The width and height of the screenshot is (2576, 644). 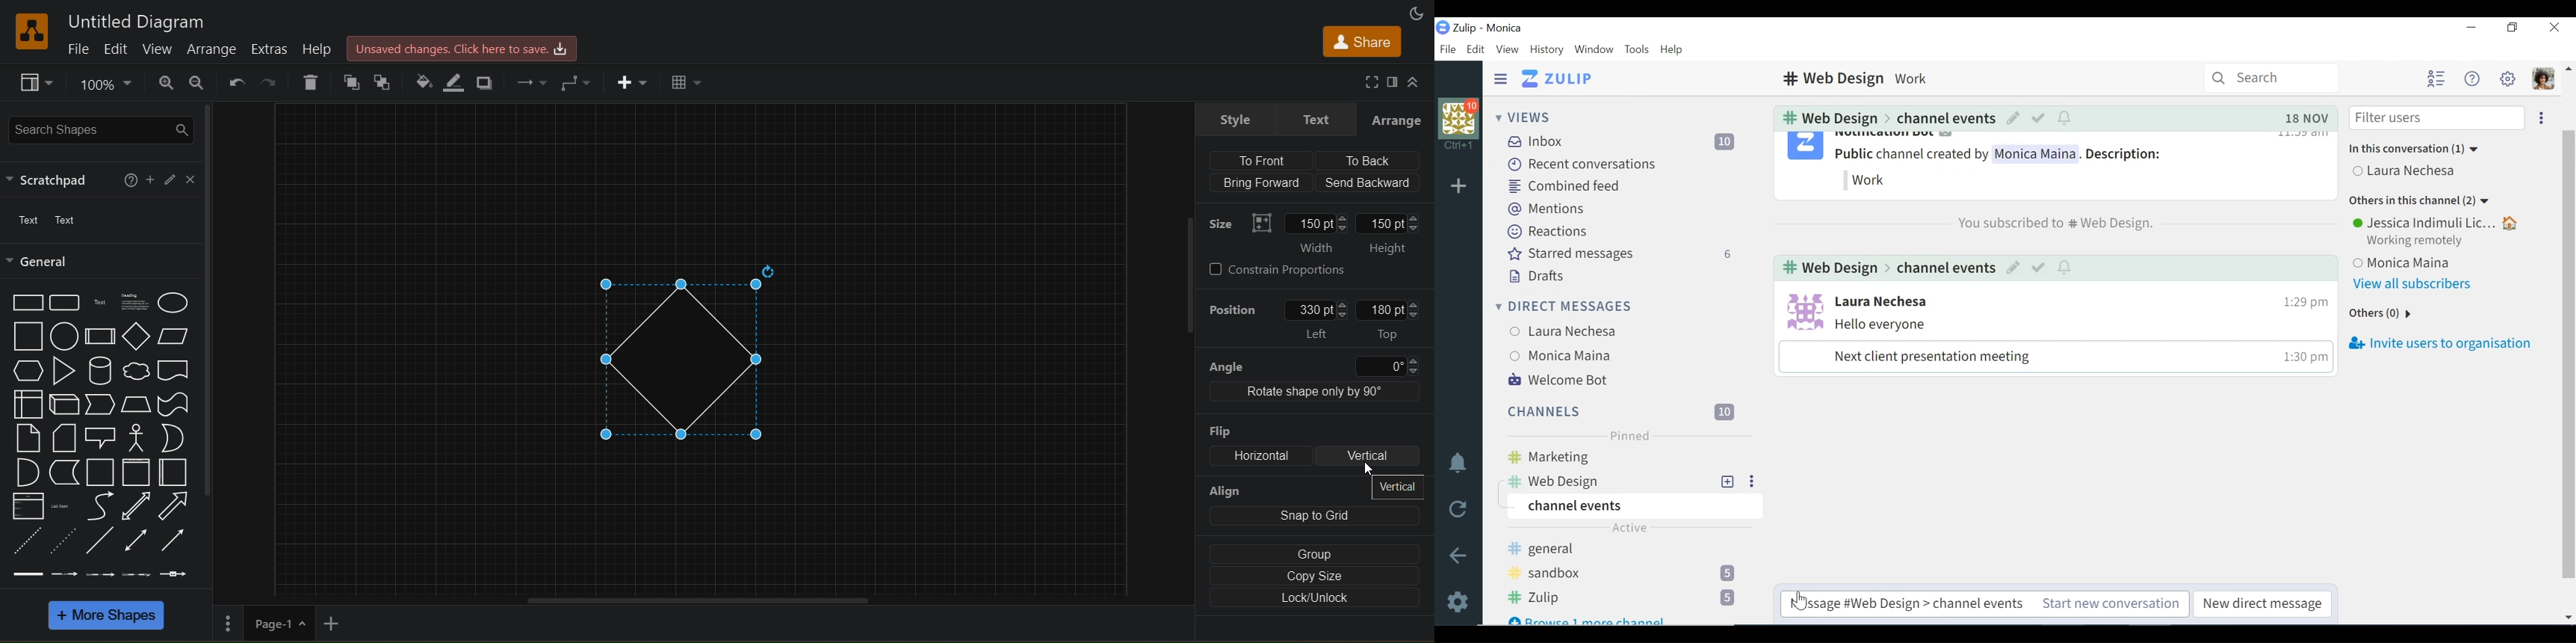 I want to click on height, so click(x=1391, y=236).